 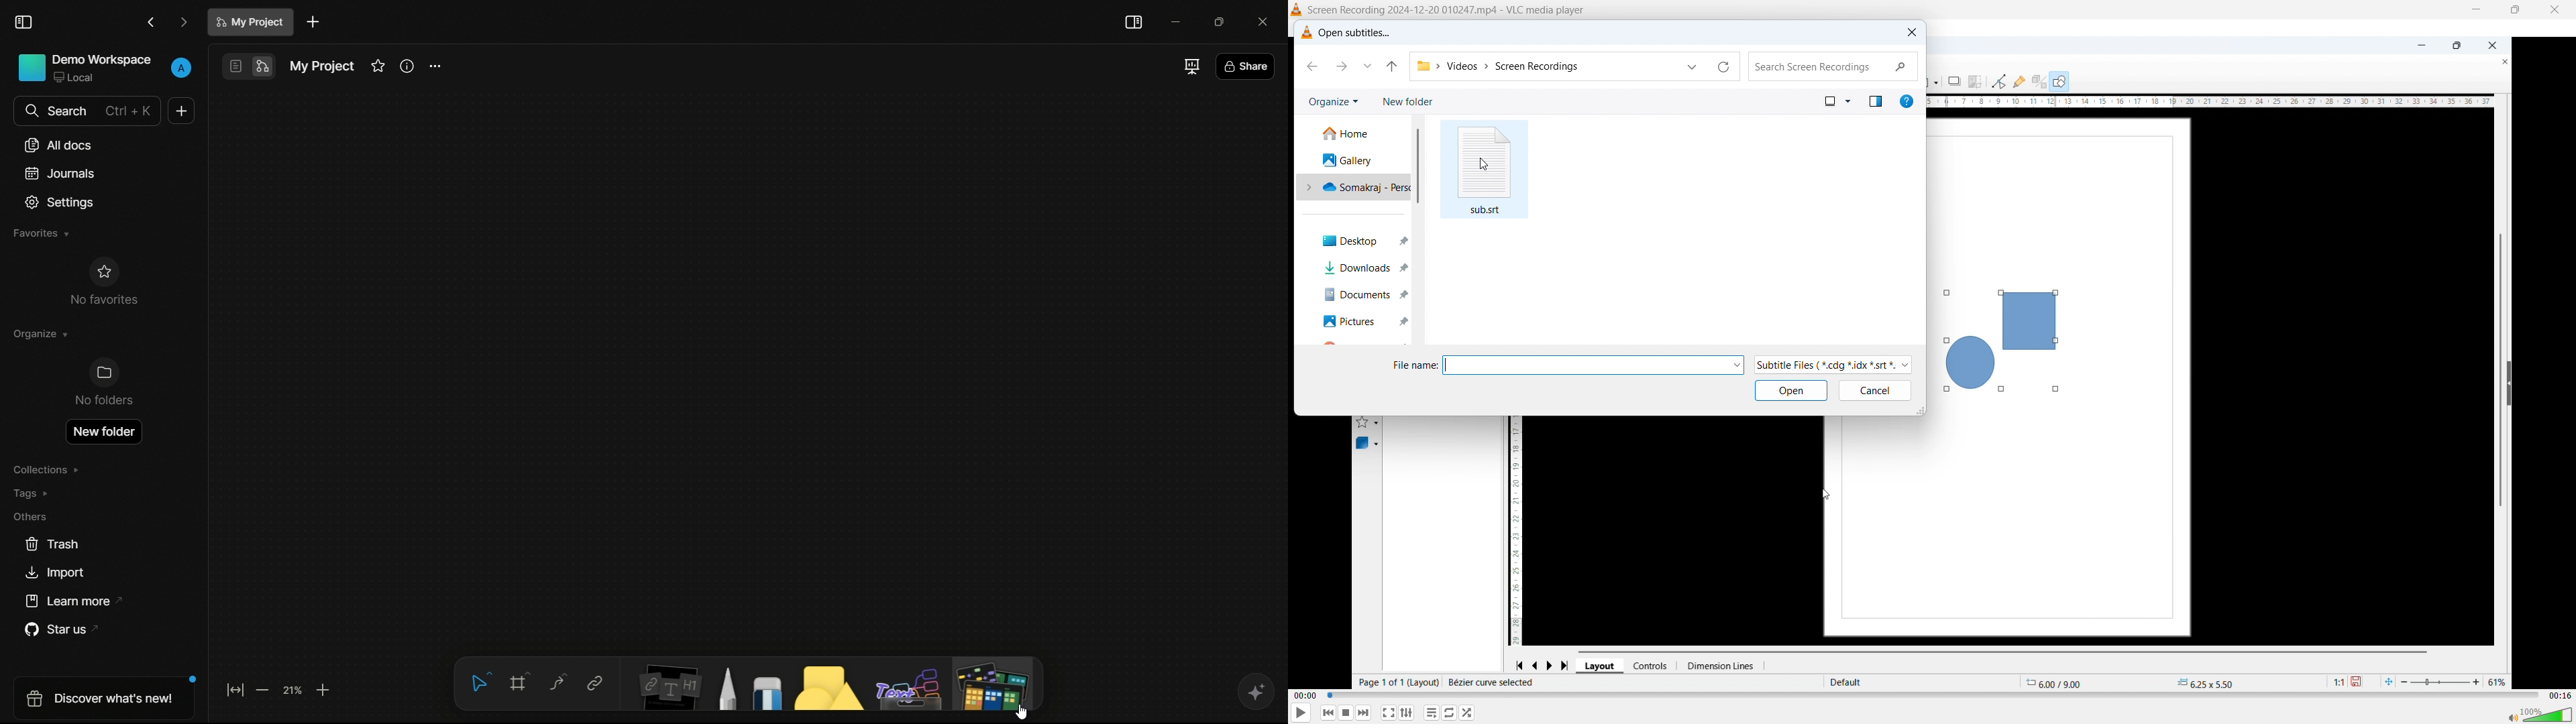 I want to click on View options , so click(x=1835, y=101).